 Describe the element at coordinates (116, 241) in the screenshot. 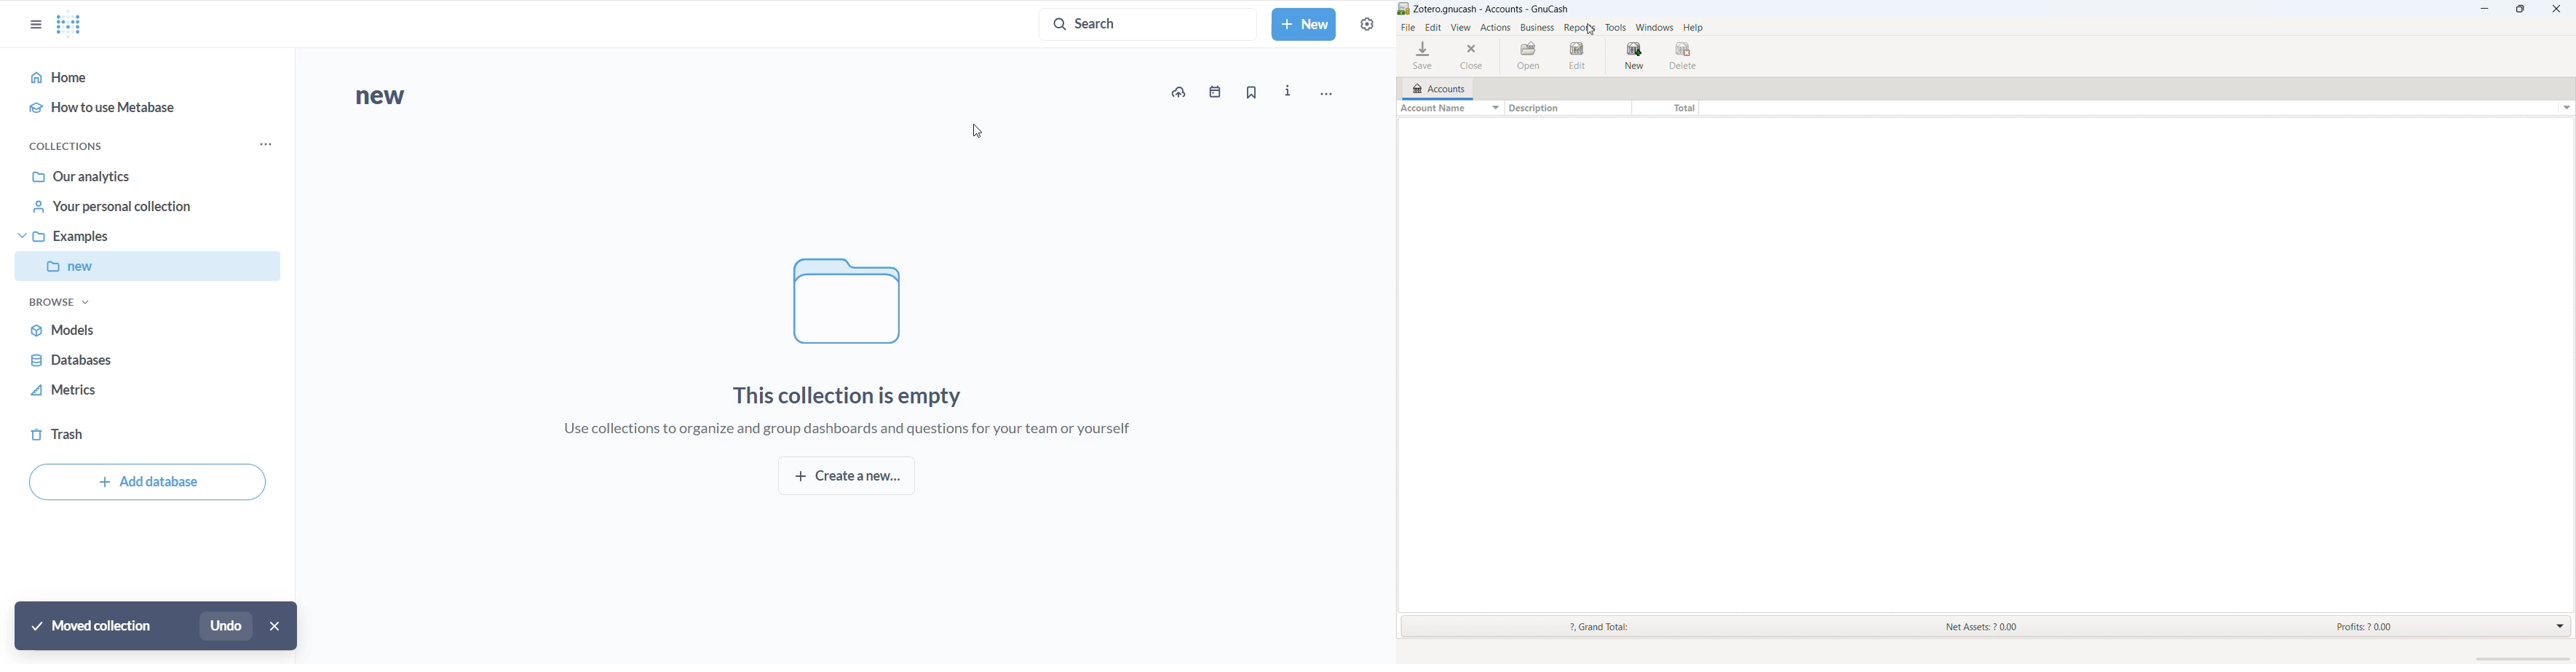

I see `EXAMPLES` at that location.